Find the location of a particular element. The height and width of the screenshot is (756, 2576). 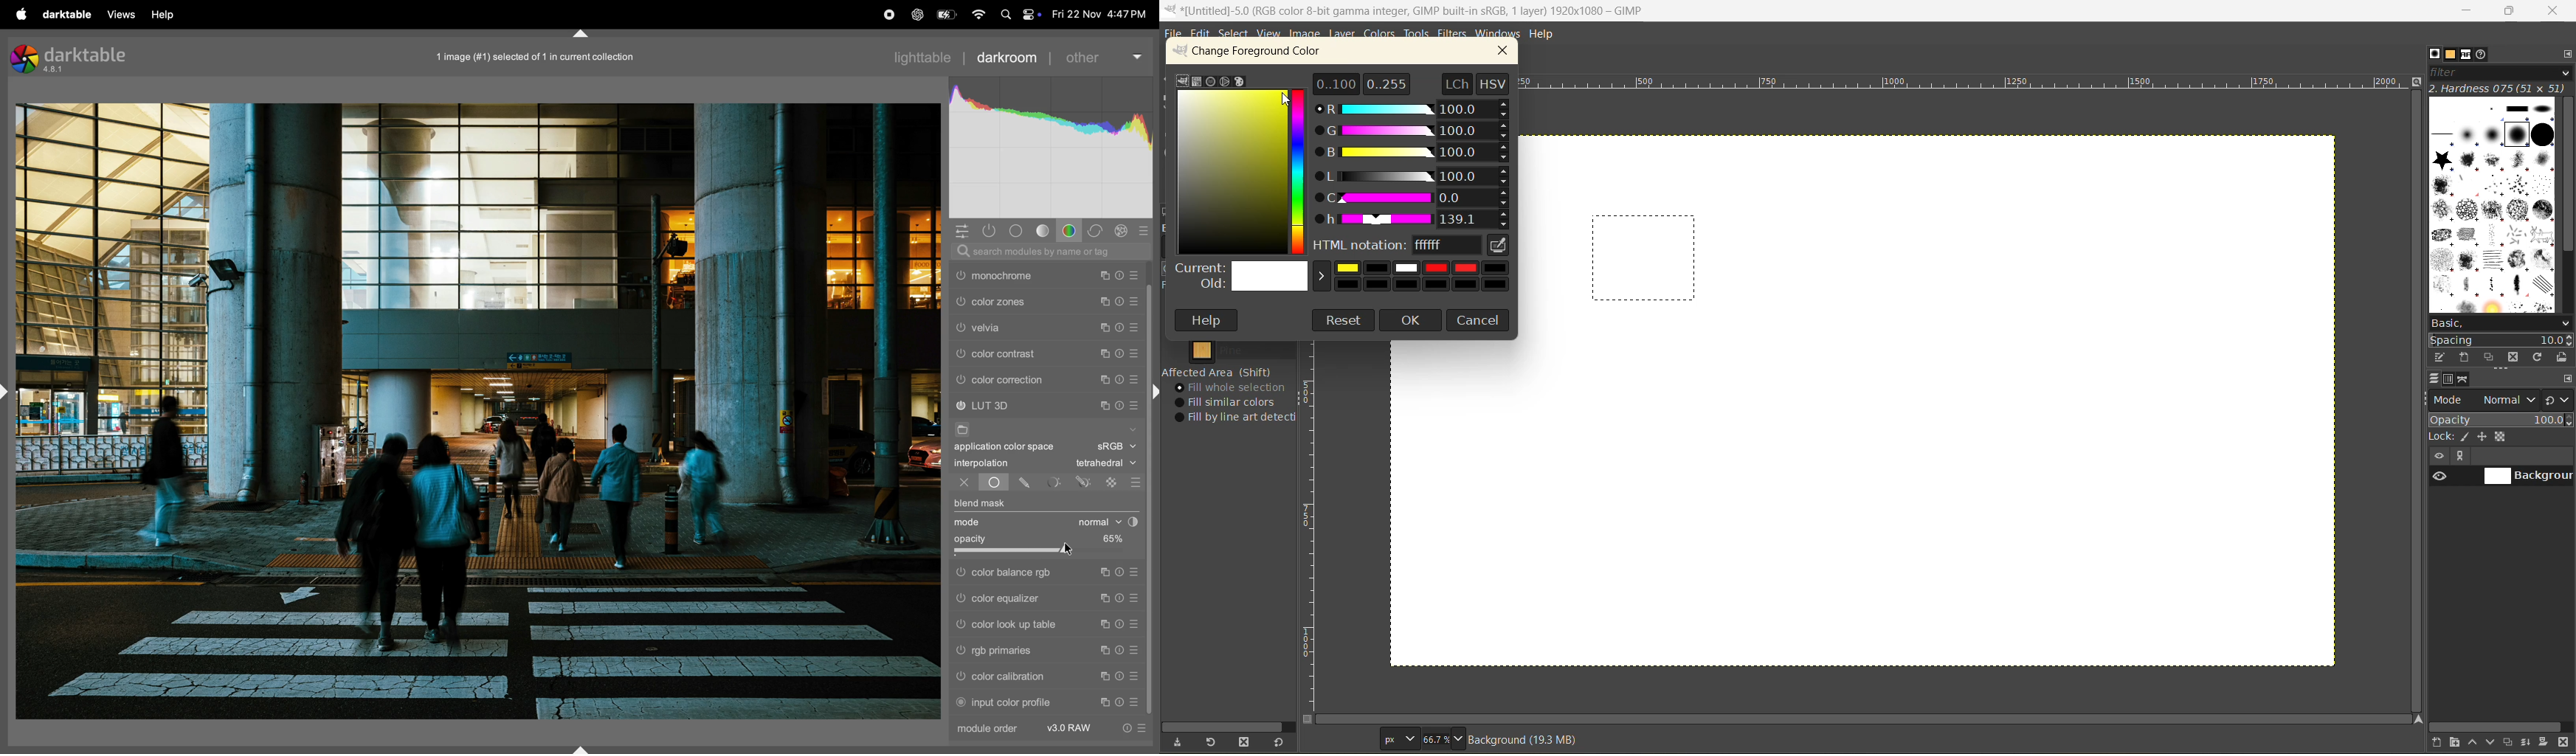

reset is located at coordinates (1122, 600).